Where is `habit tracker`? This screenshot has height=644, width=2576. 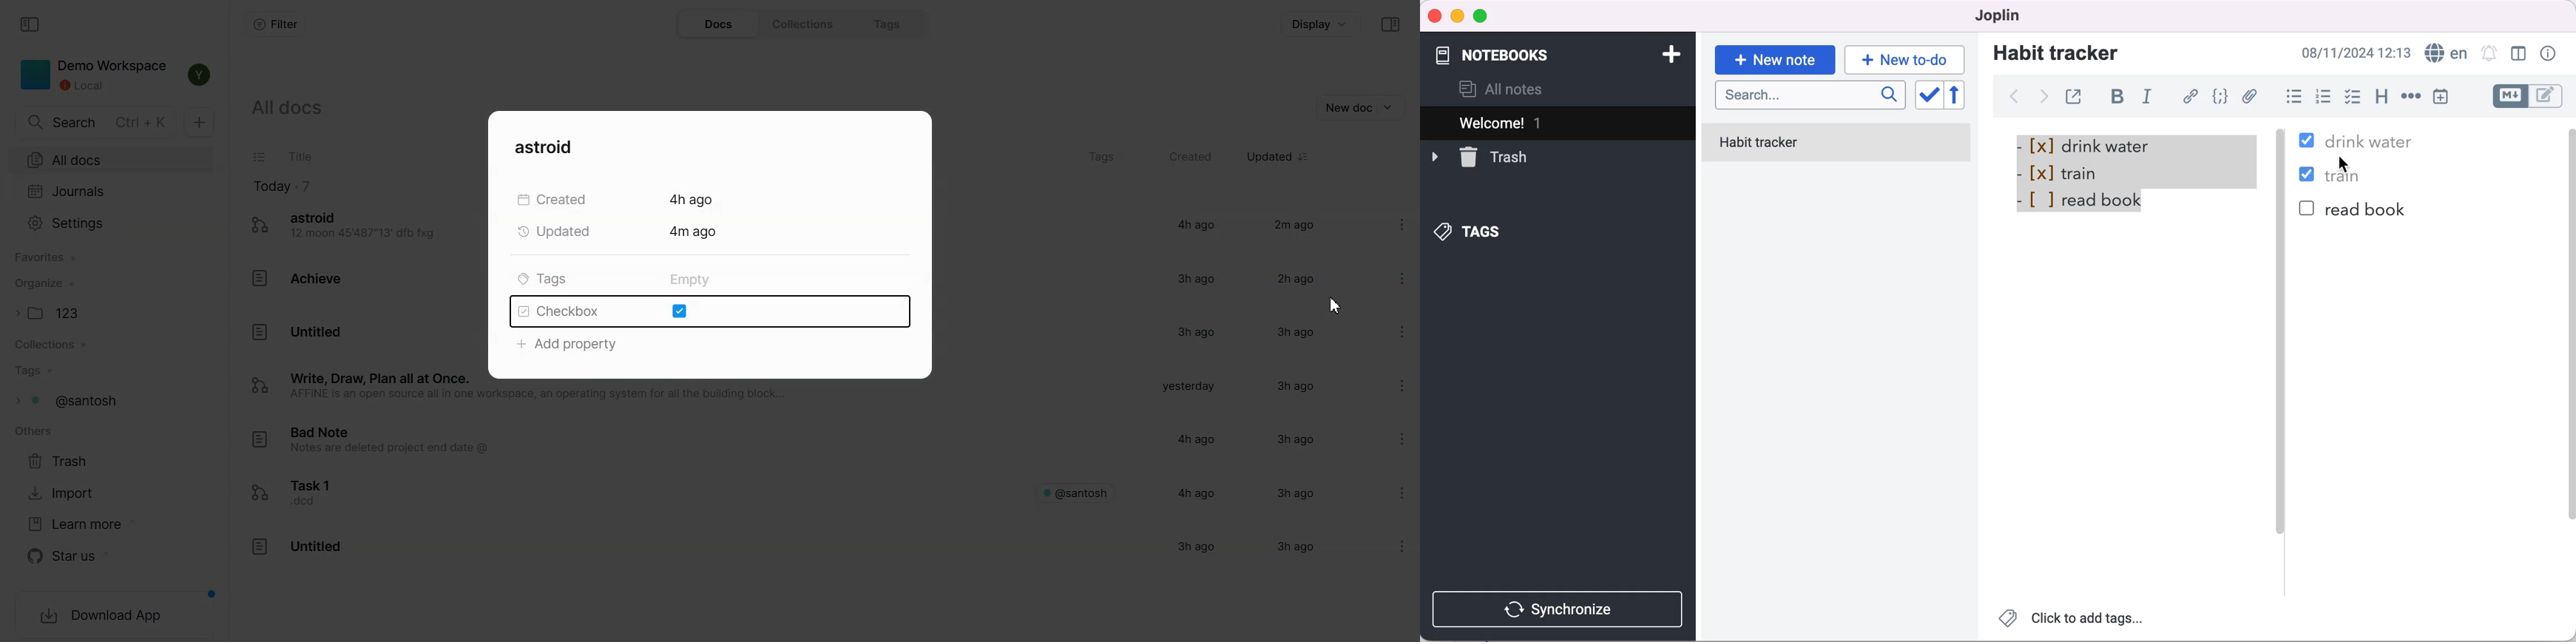
habit tracker is located at coordinates (1837, 144).